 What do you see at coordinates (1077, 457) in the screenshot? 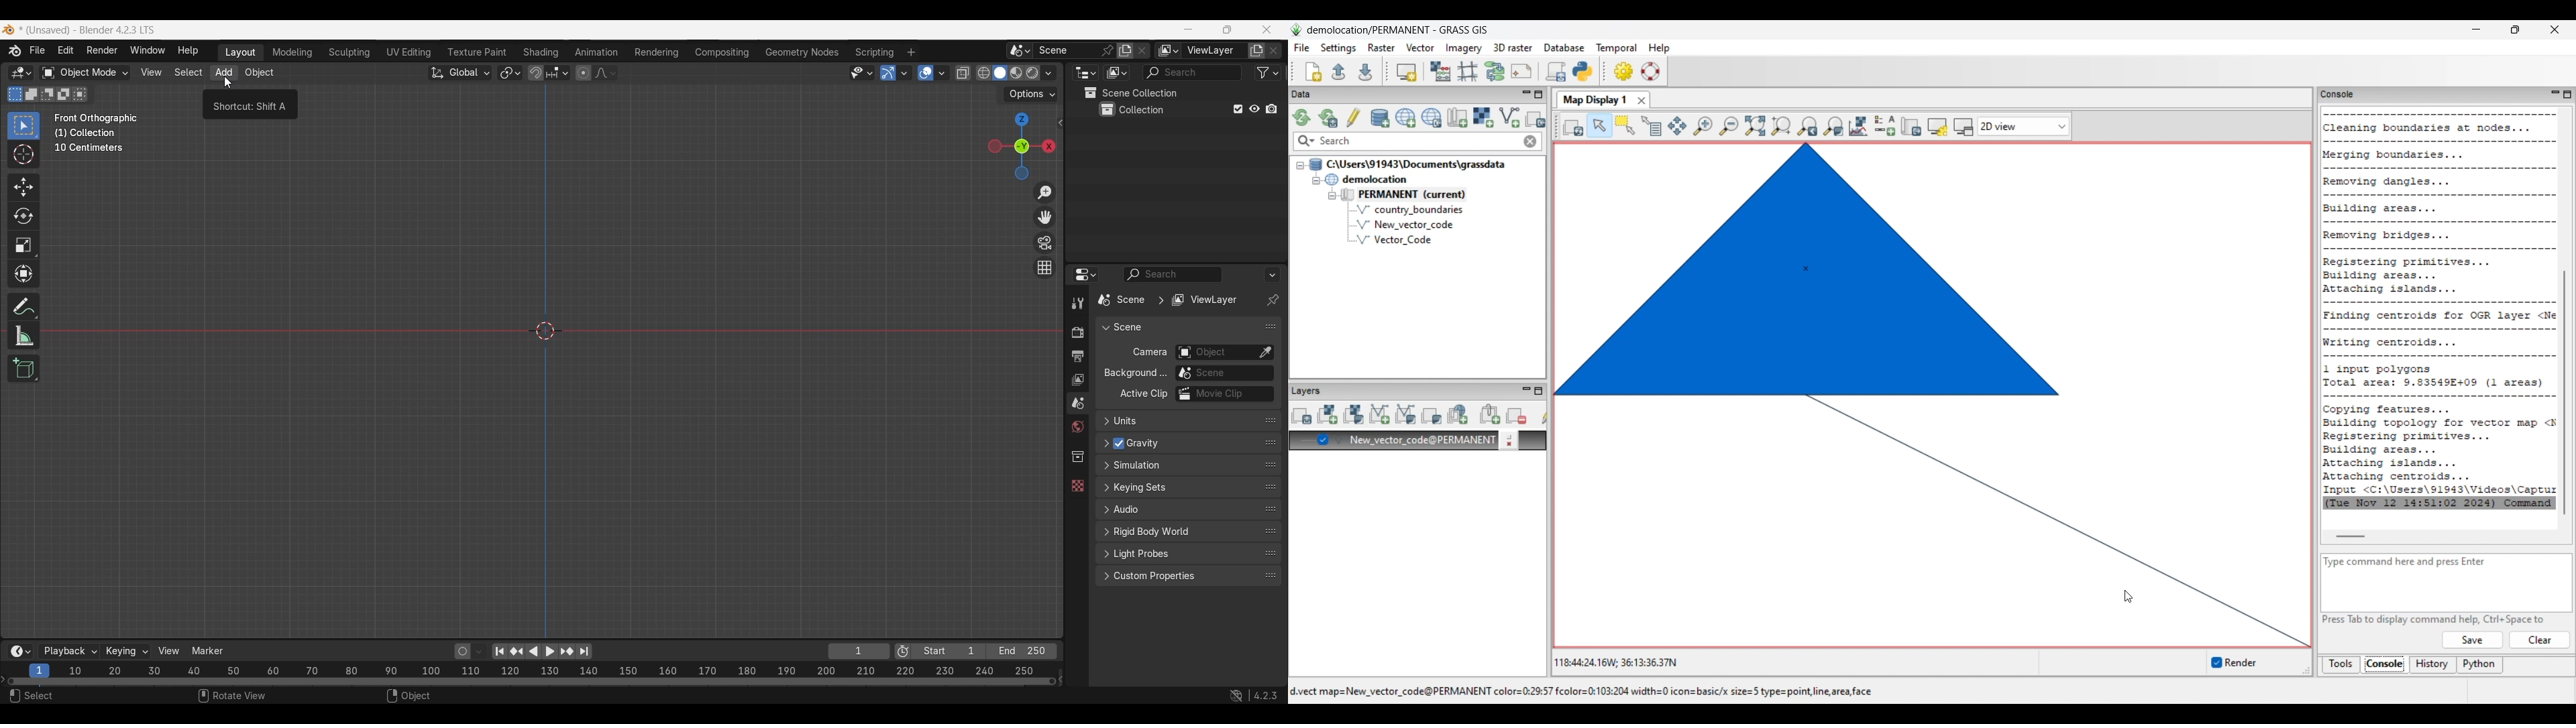
I see `Collection` at bounding box center [1077, 457].